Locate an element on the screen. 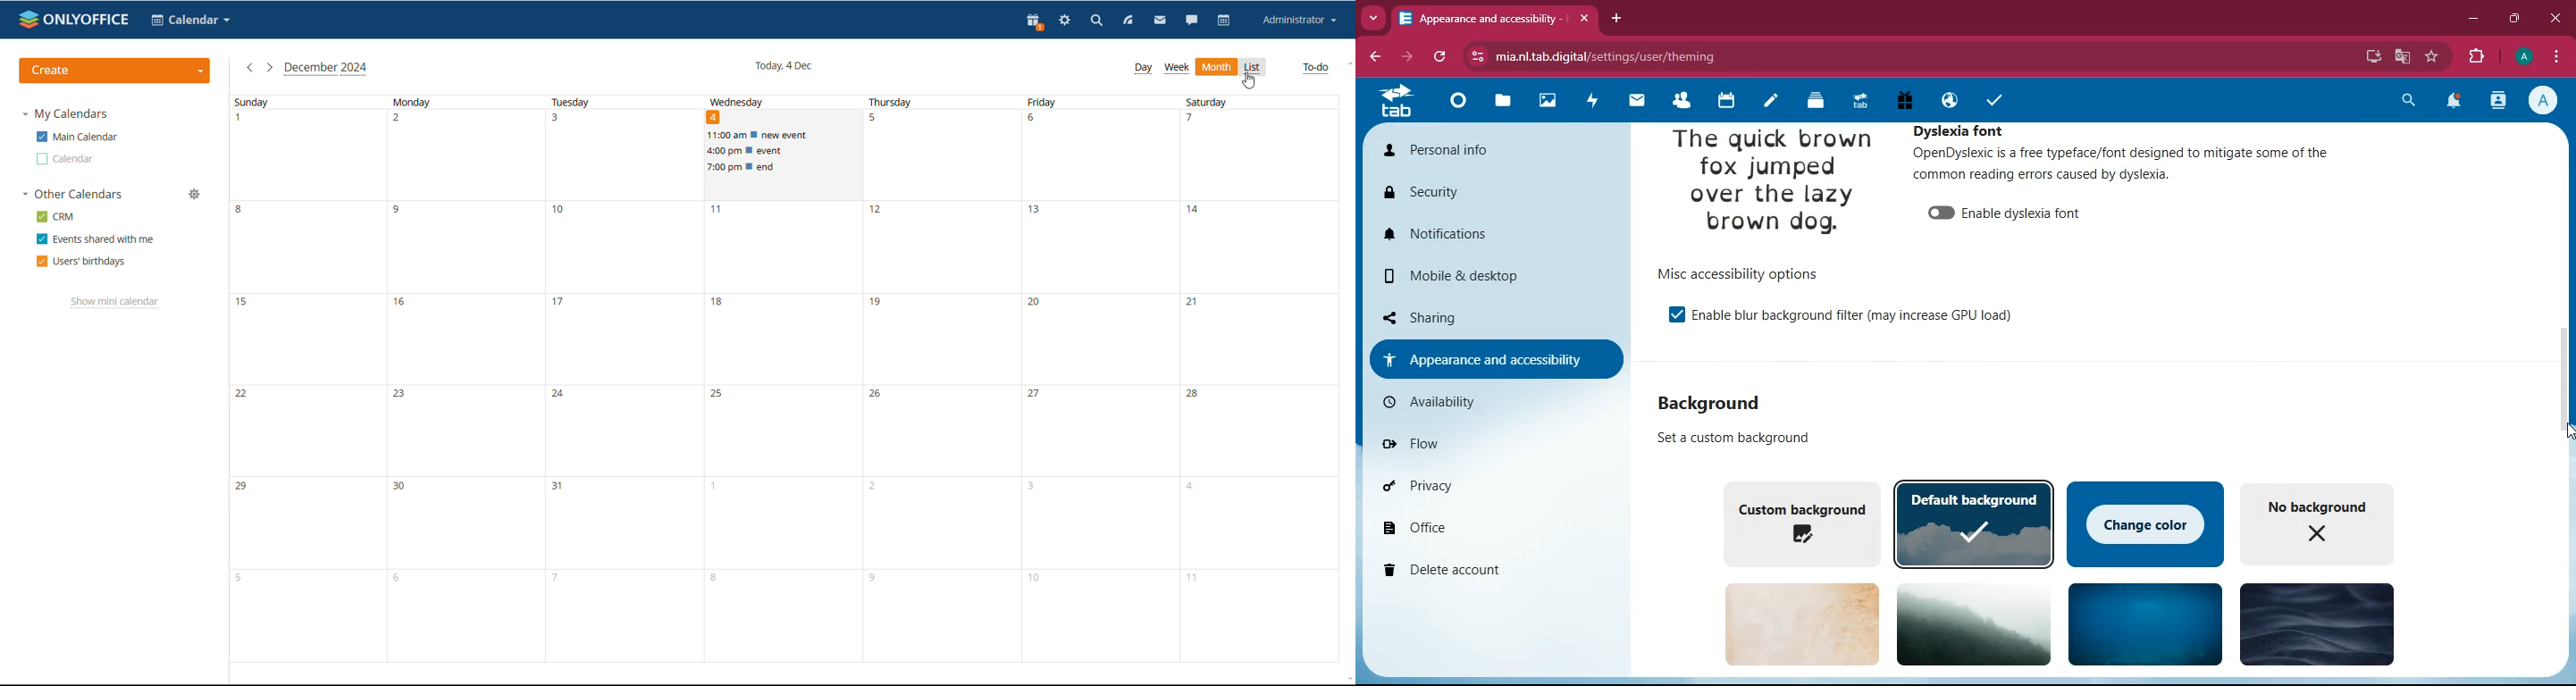 This screenshot has height=700, width=2576. background is located at coordinates (1802, 623).